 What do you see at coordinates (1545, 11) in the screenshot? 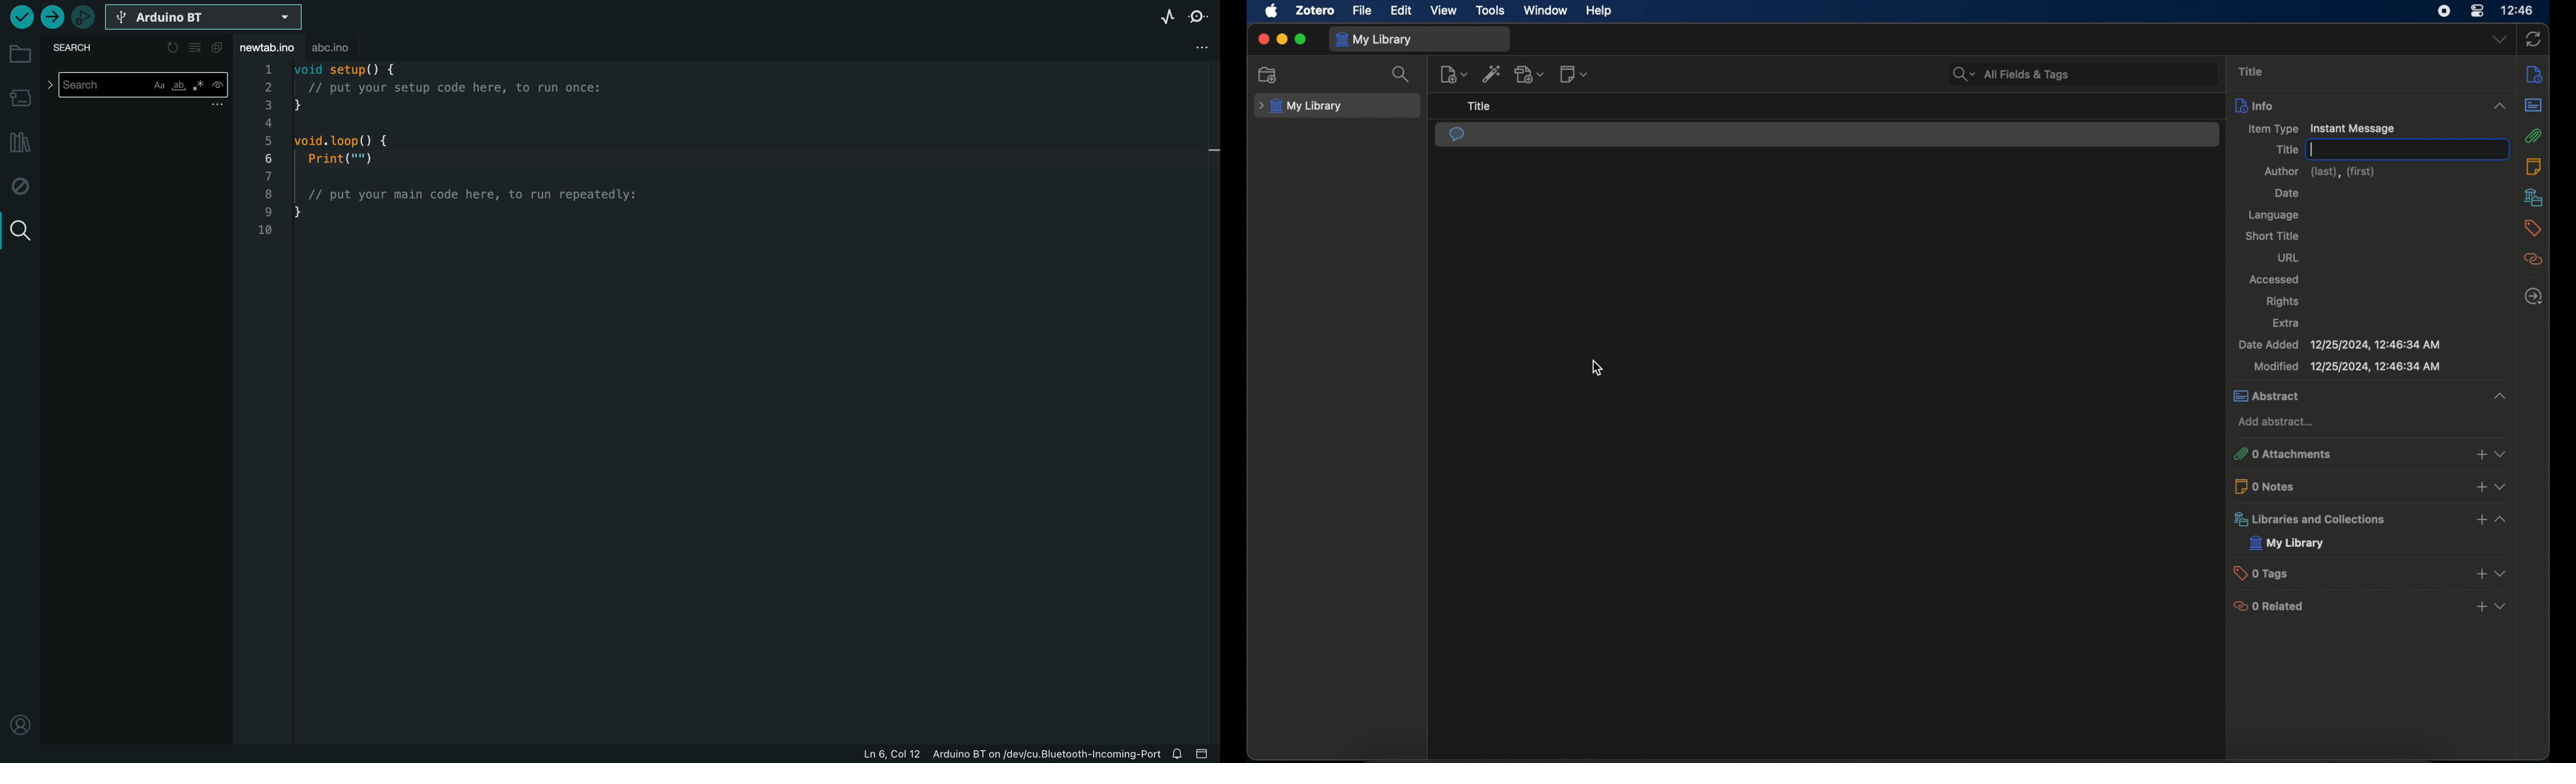
I see `window` at bounding box center [1545, 11].